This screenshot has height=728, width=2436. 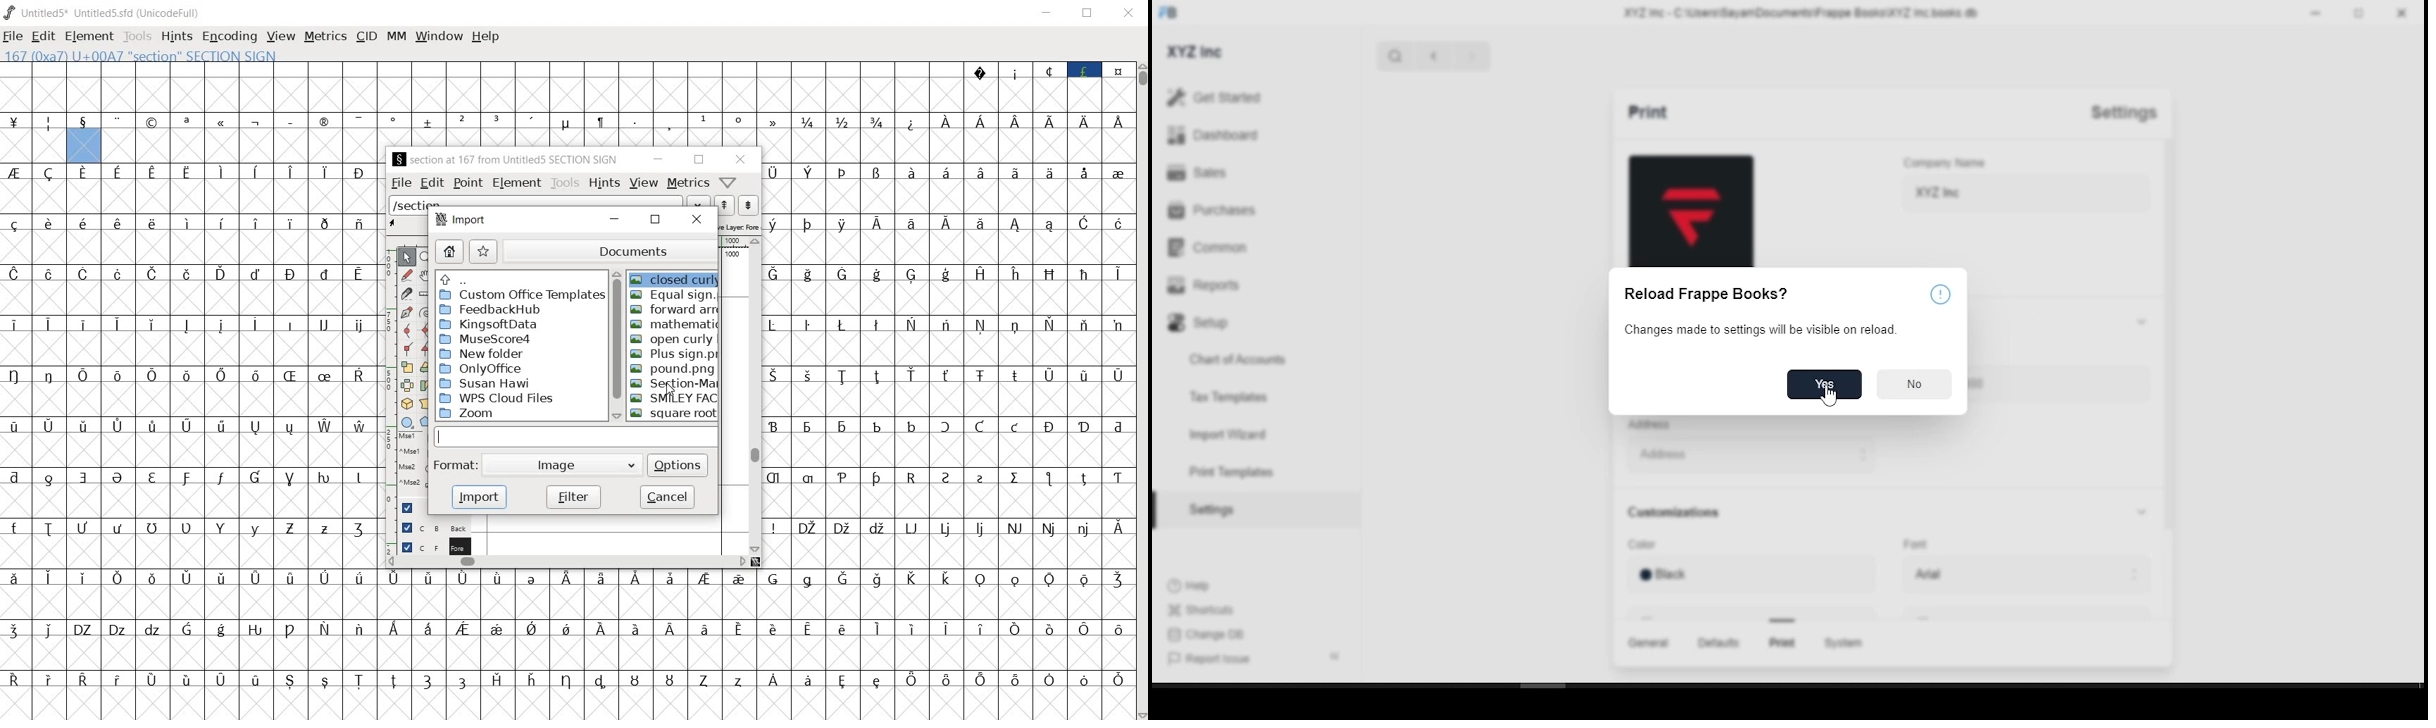 I want to click on close, so click(x=698, y=220).